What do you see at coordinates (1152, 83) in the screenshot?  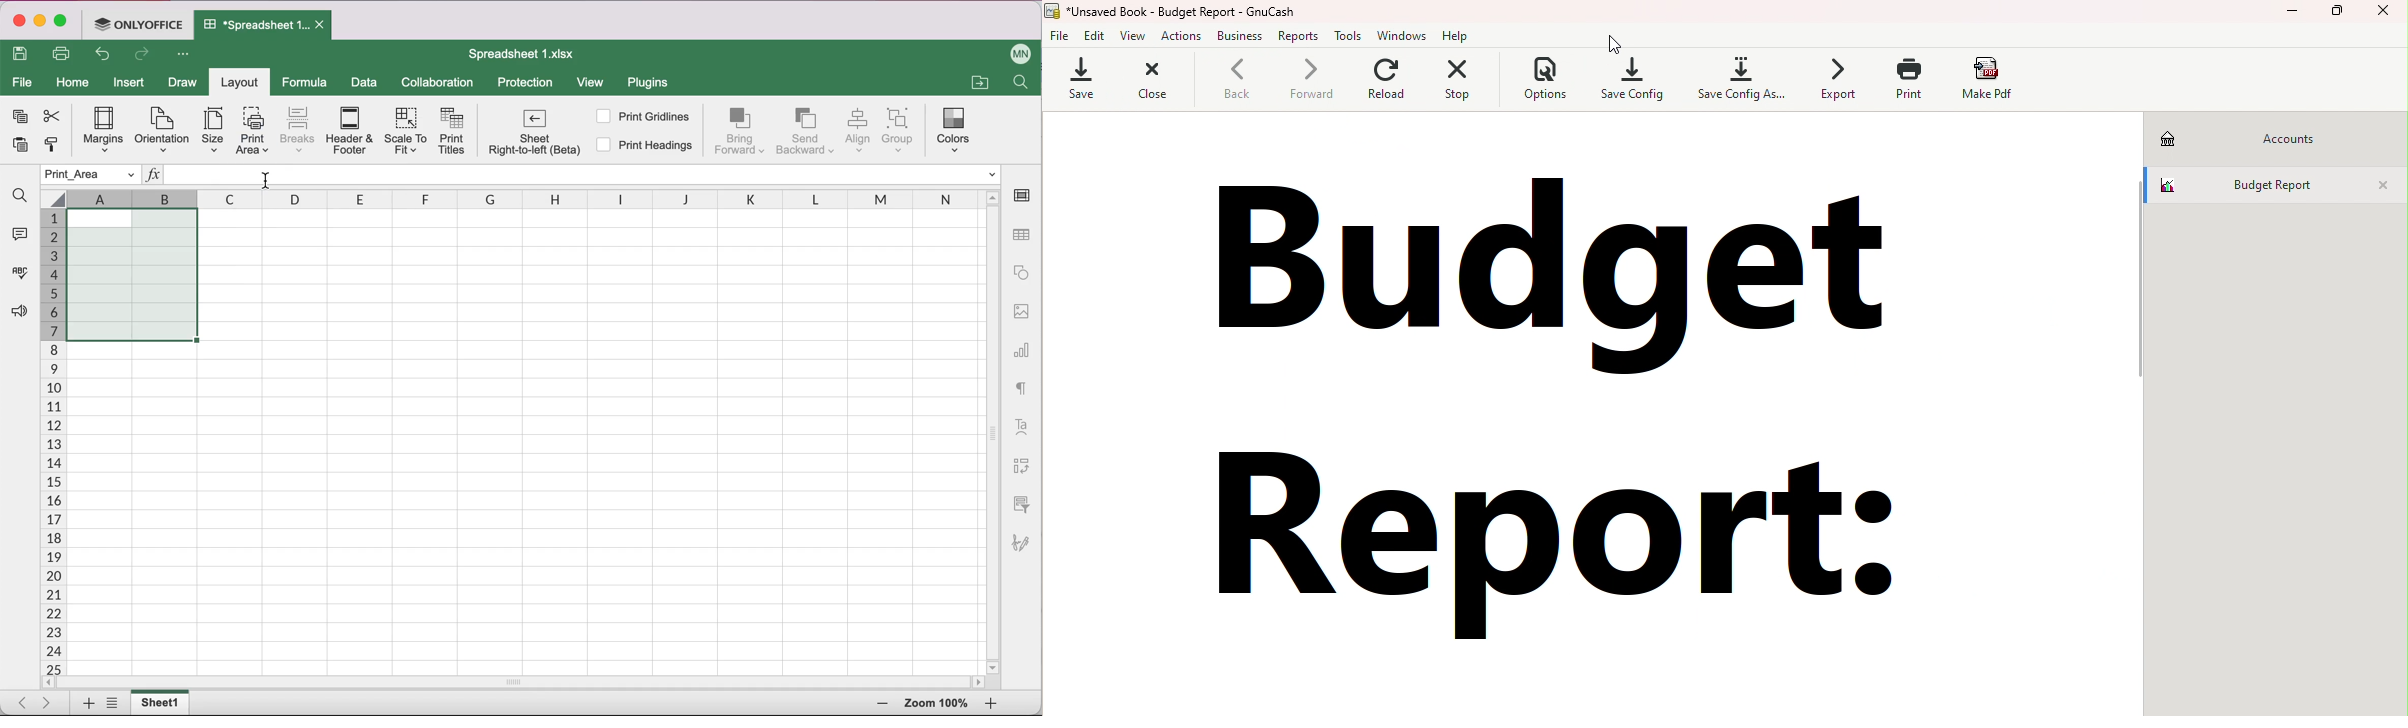 I see `Close` at bounding box center [1152, 83].